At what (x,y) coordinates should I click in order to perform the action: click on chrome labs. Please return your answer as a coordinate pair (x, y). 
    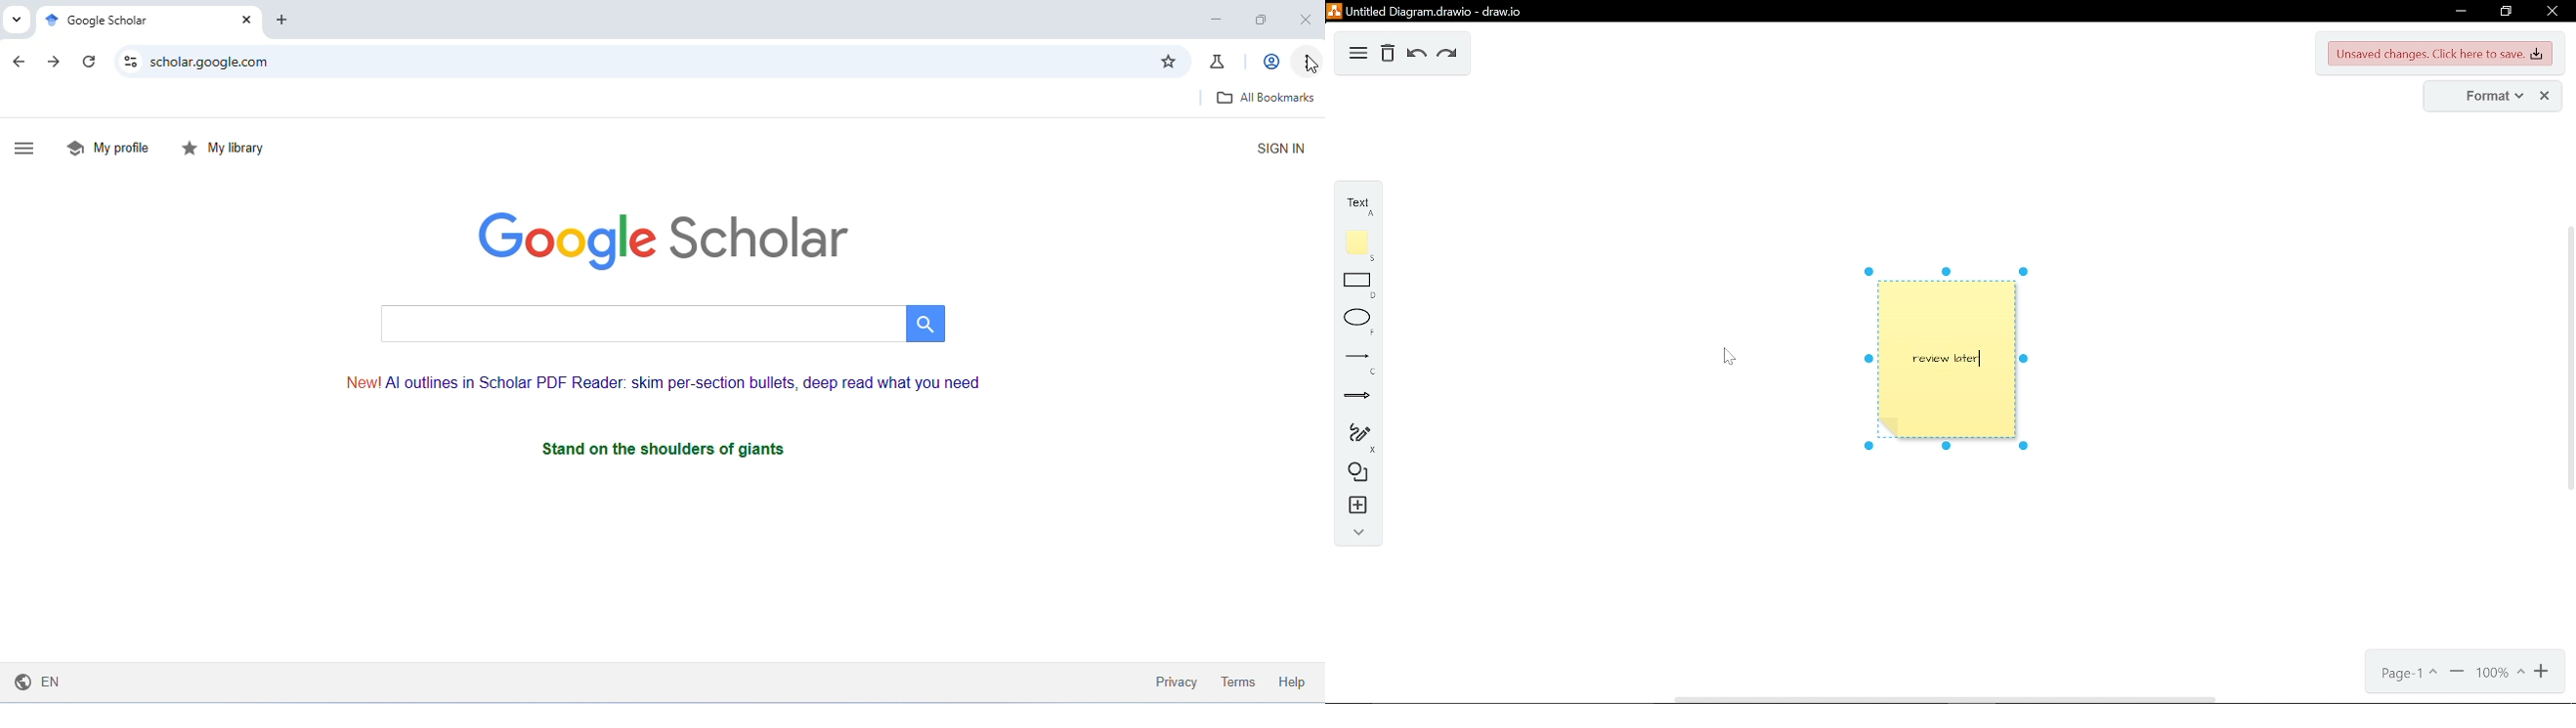
    Looking at the image, I should click on (1220, 61).